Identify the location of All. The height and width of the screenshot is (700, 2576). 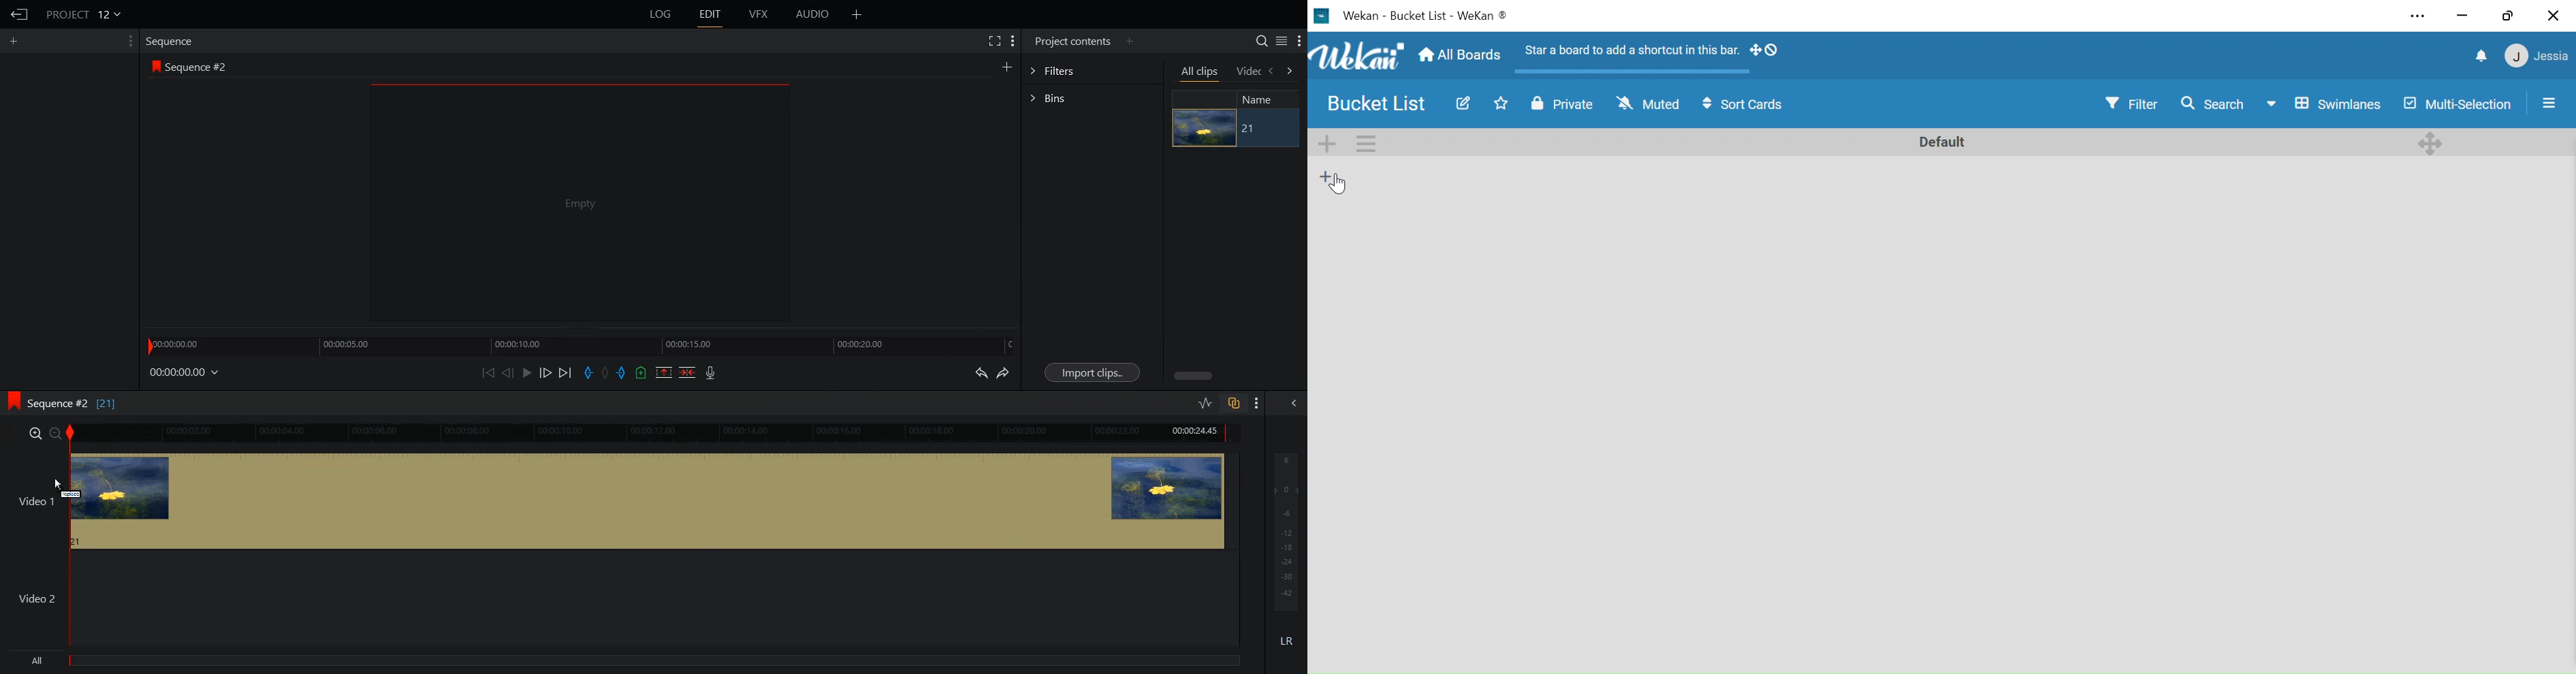
(626, 662).